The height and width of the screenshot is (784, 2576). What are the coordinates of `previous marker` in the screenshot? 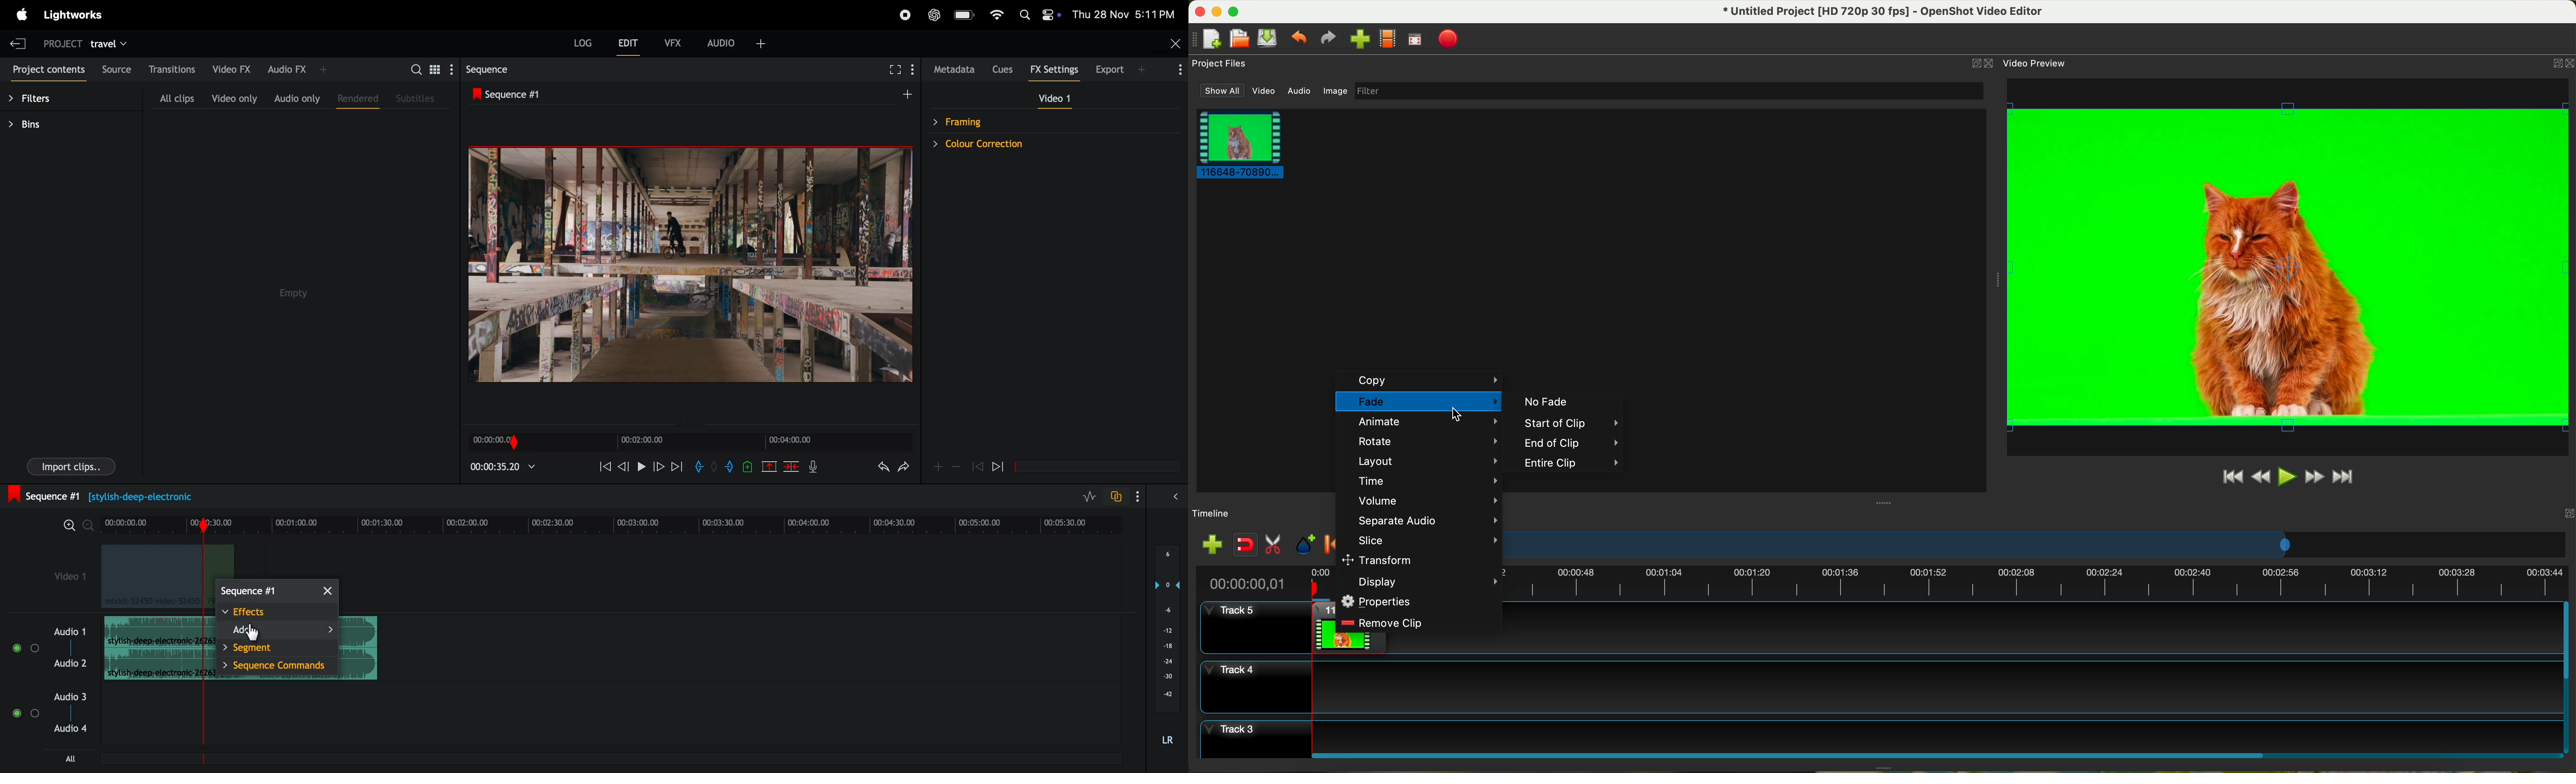 It's located at (1330, 544).